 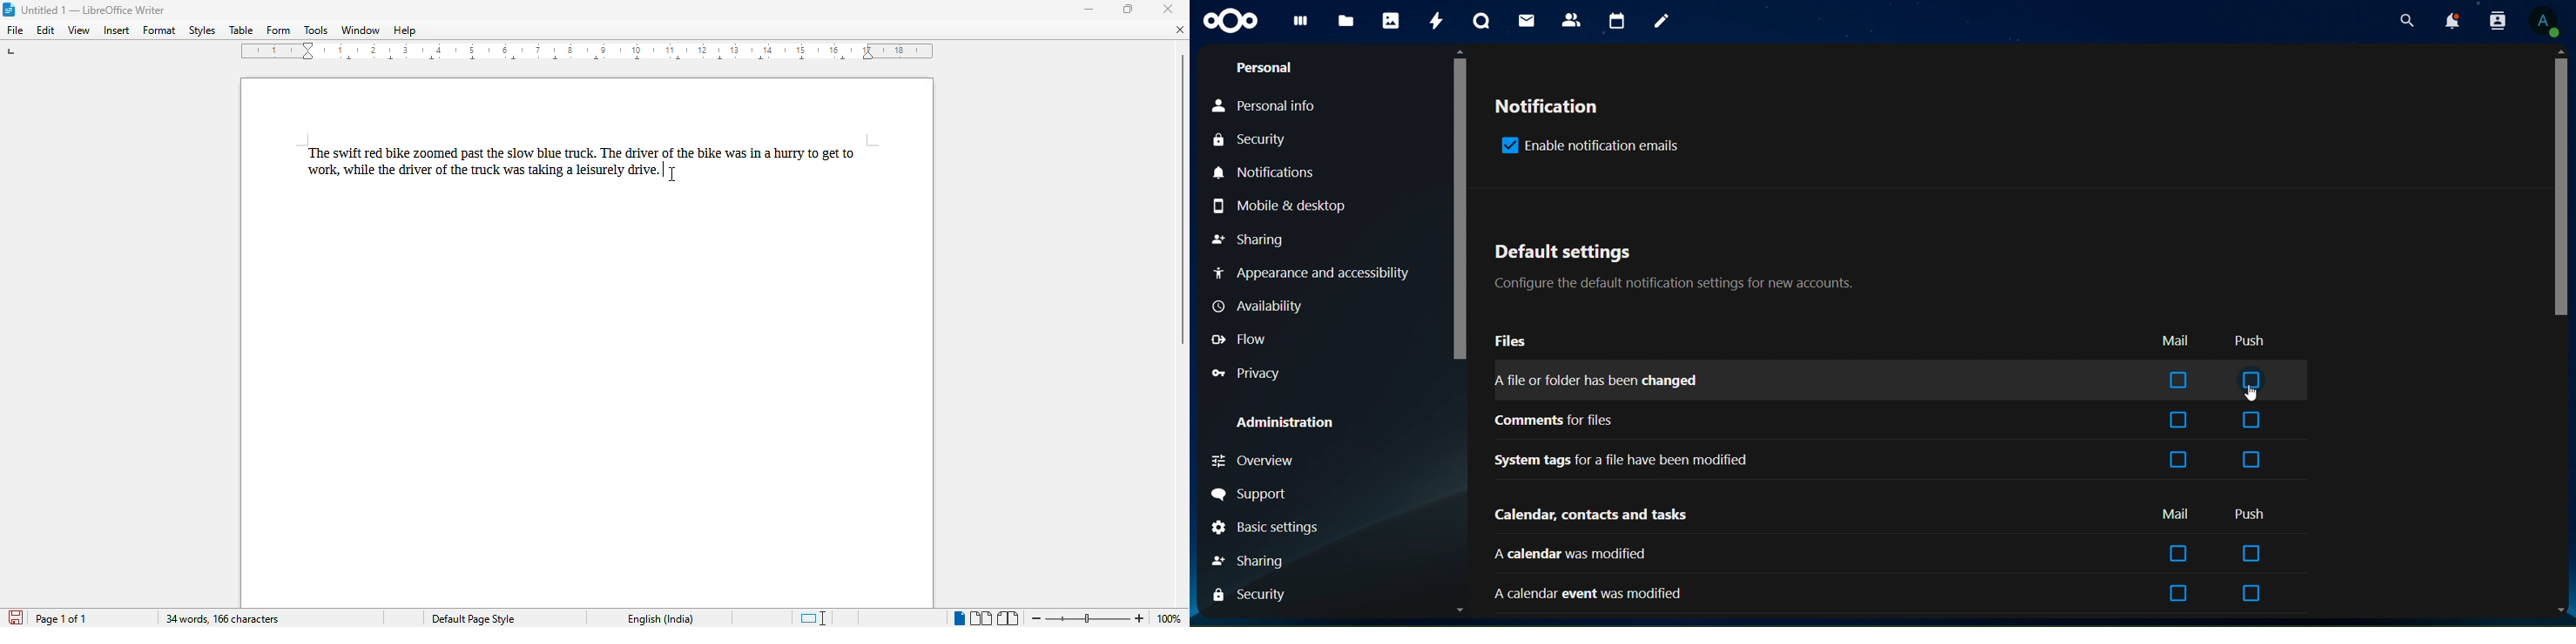 I want to click on activity, so click(x=1434, y=21).